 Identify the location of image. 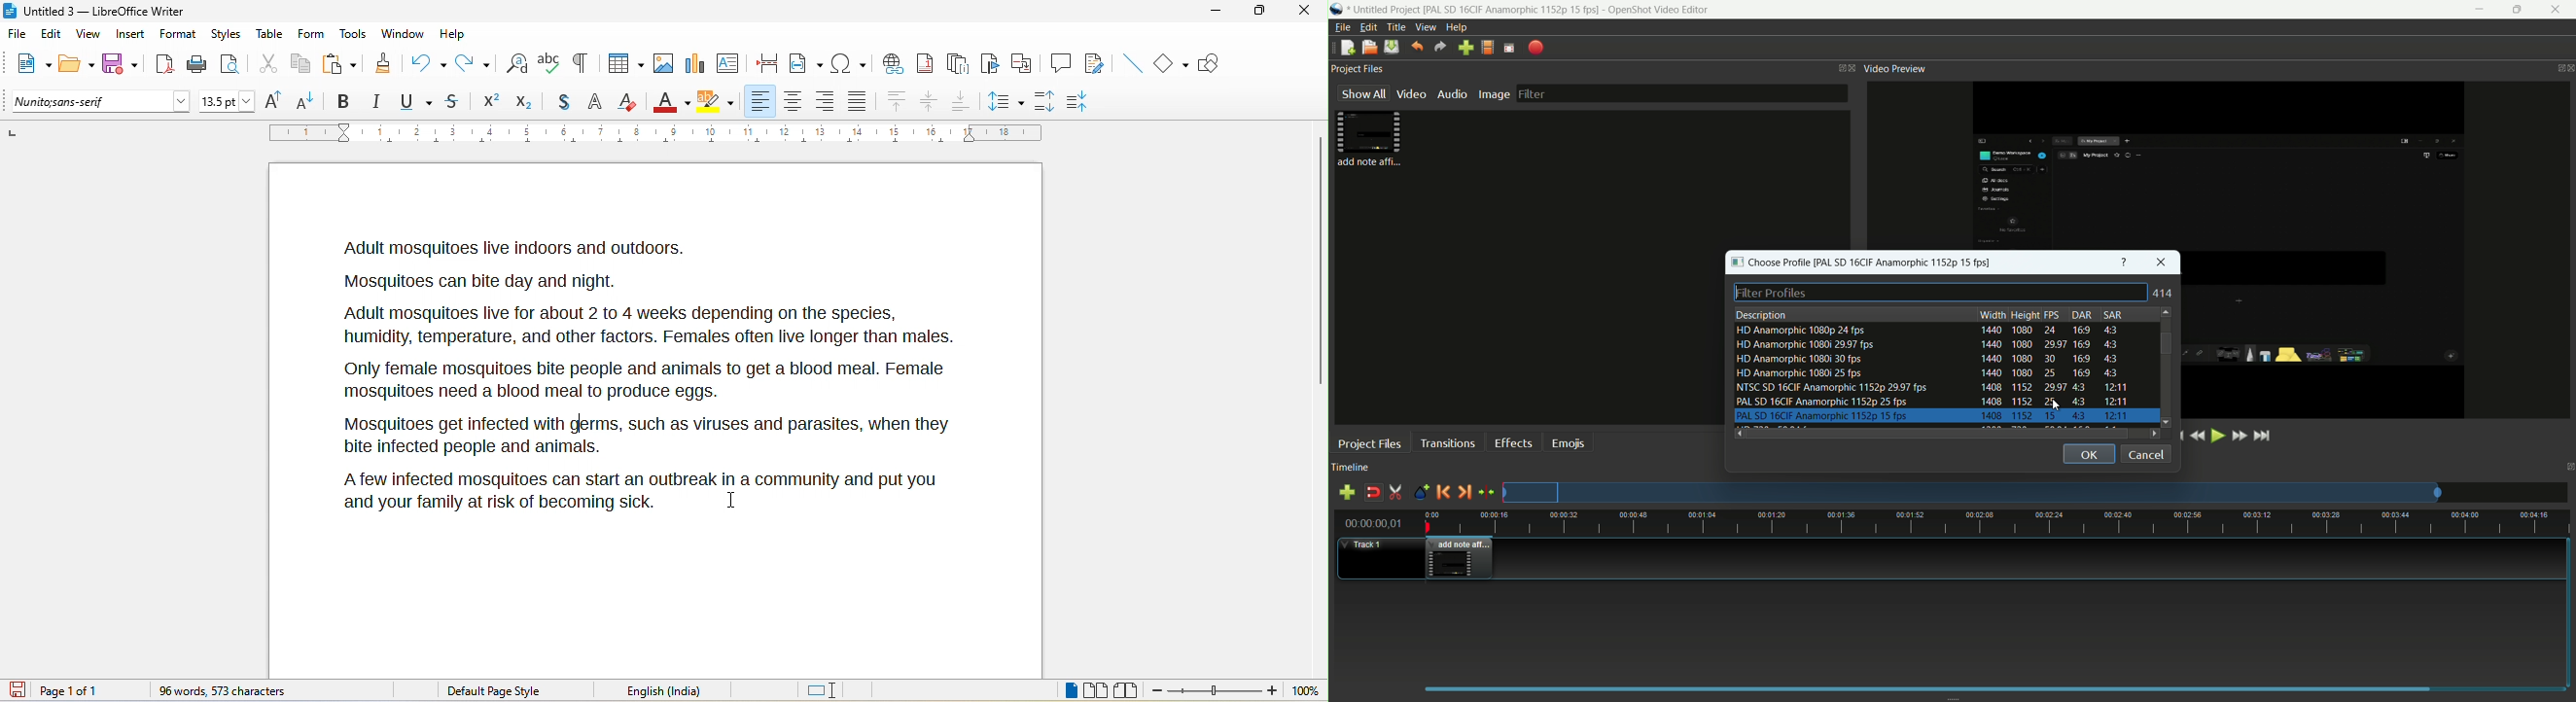
(661, 65).